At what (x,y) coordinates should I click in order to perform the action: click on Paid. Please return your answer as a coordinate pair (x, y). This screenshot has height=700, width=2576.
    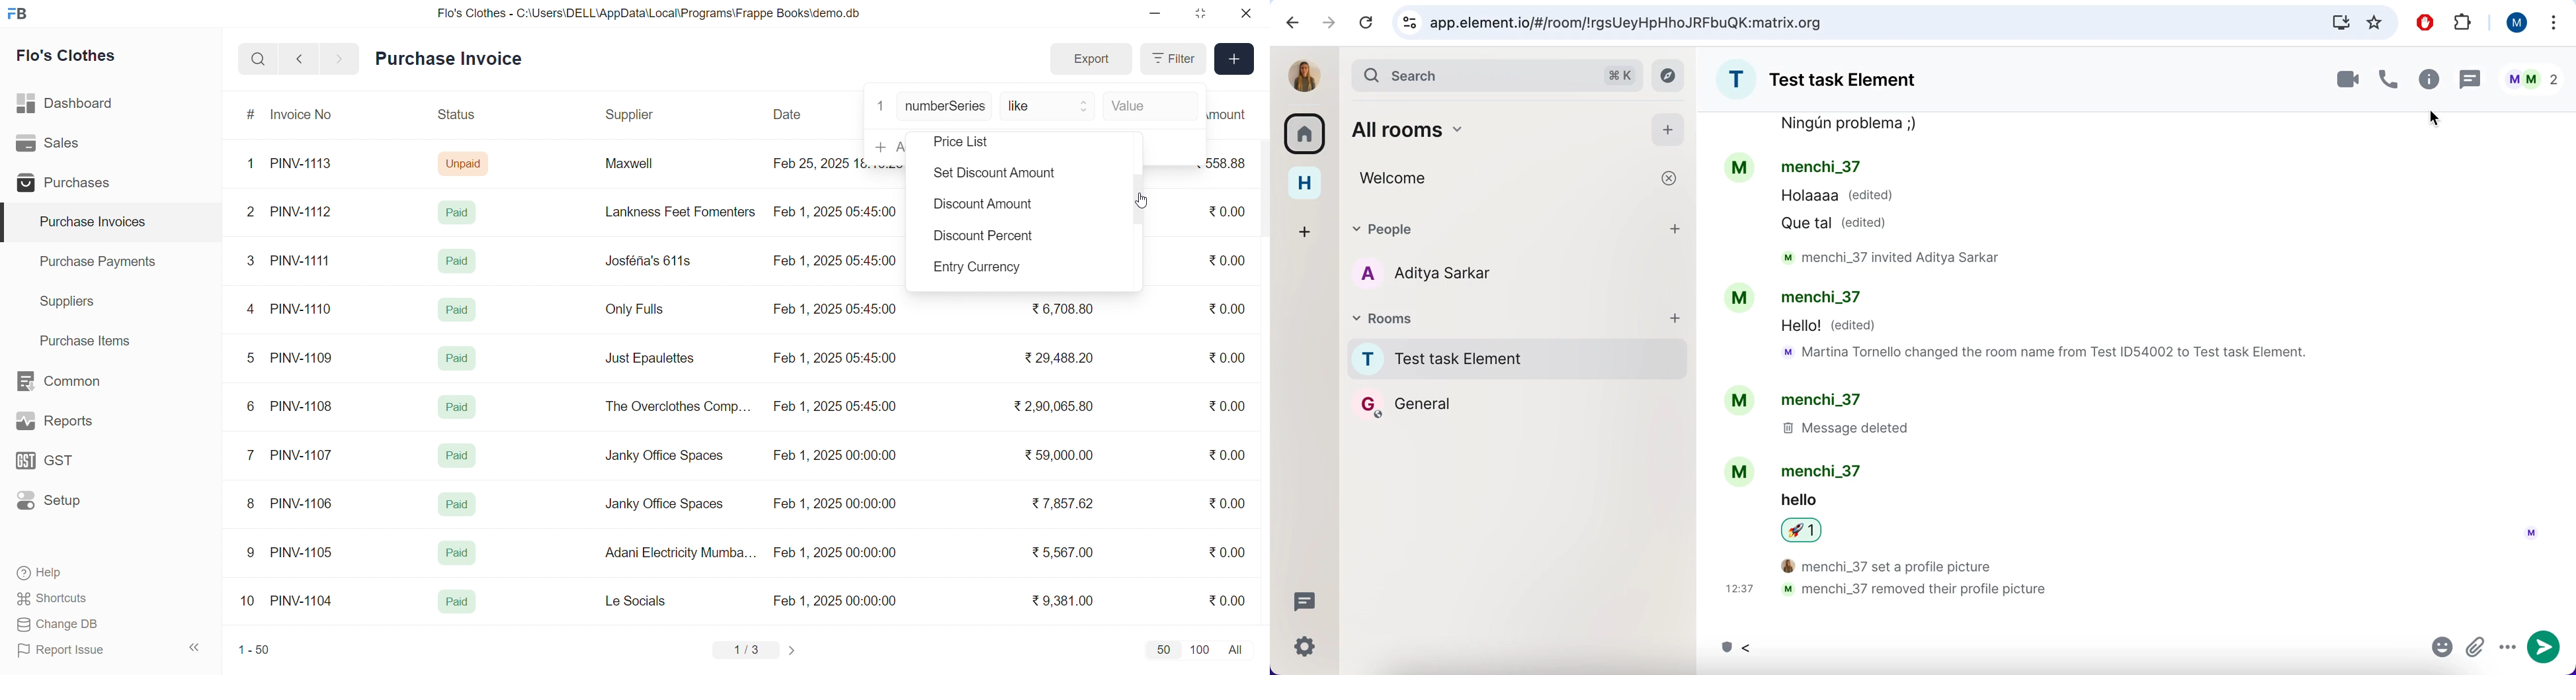
    Looking at the image, I should click on (458, 407).